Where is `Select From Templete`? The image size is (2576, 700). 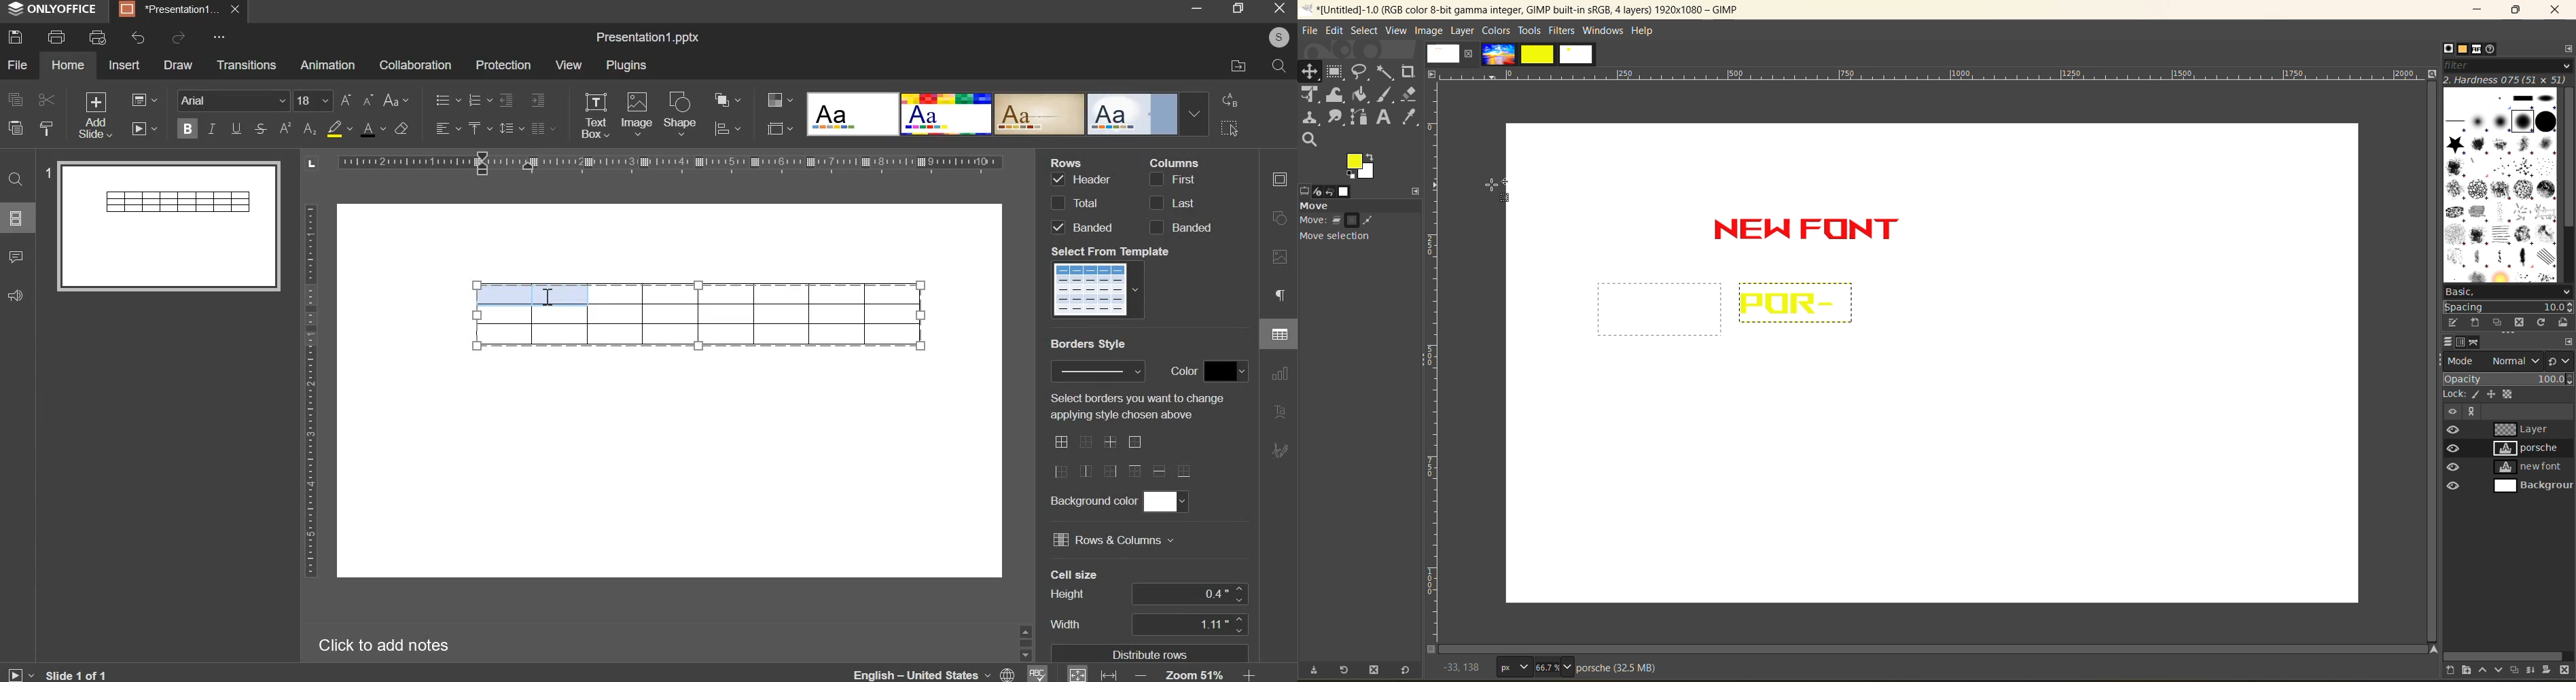 Select From Templete is located at coordinates (1112, 251).